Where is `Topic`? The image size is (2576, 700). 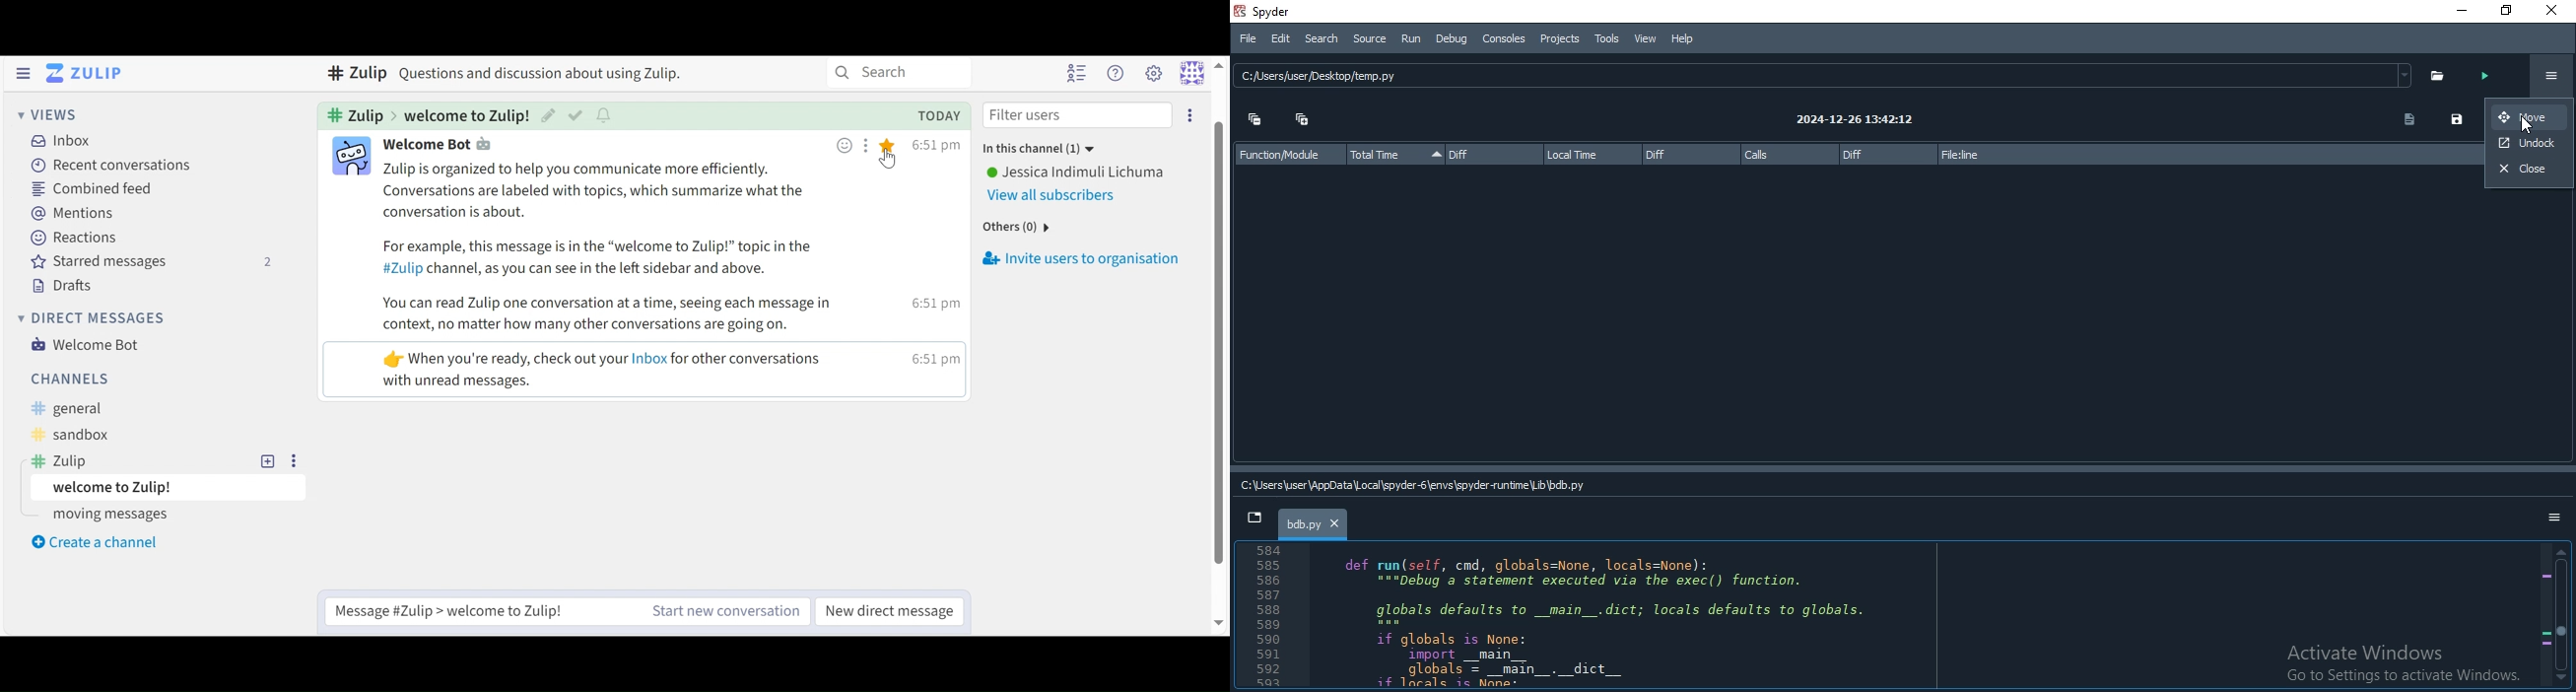
Topic is located at coordinates (174, 489).